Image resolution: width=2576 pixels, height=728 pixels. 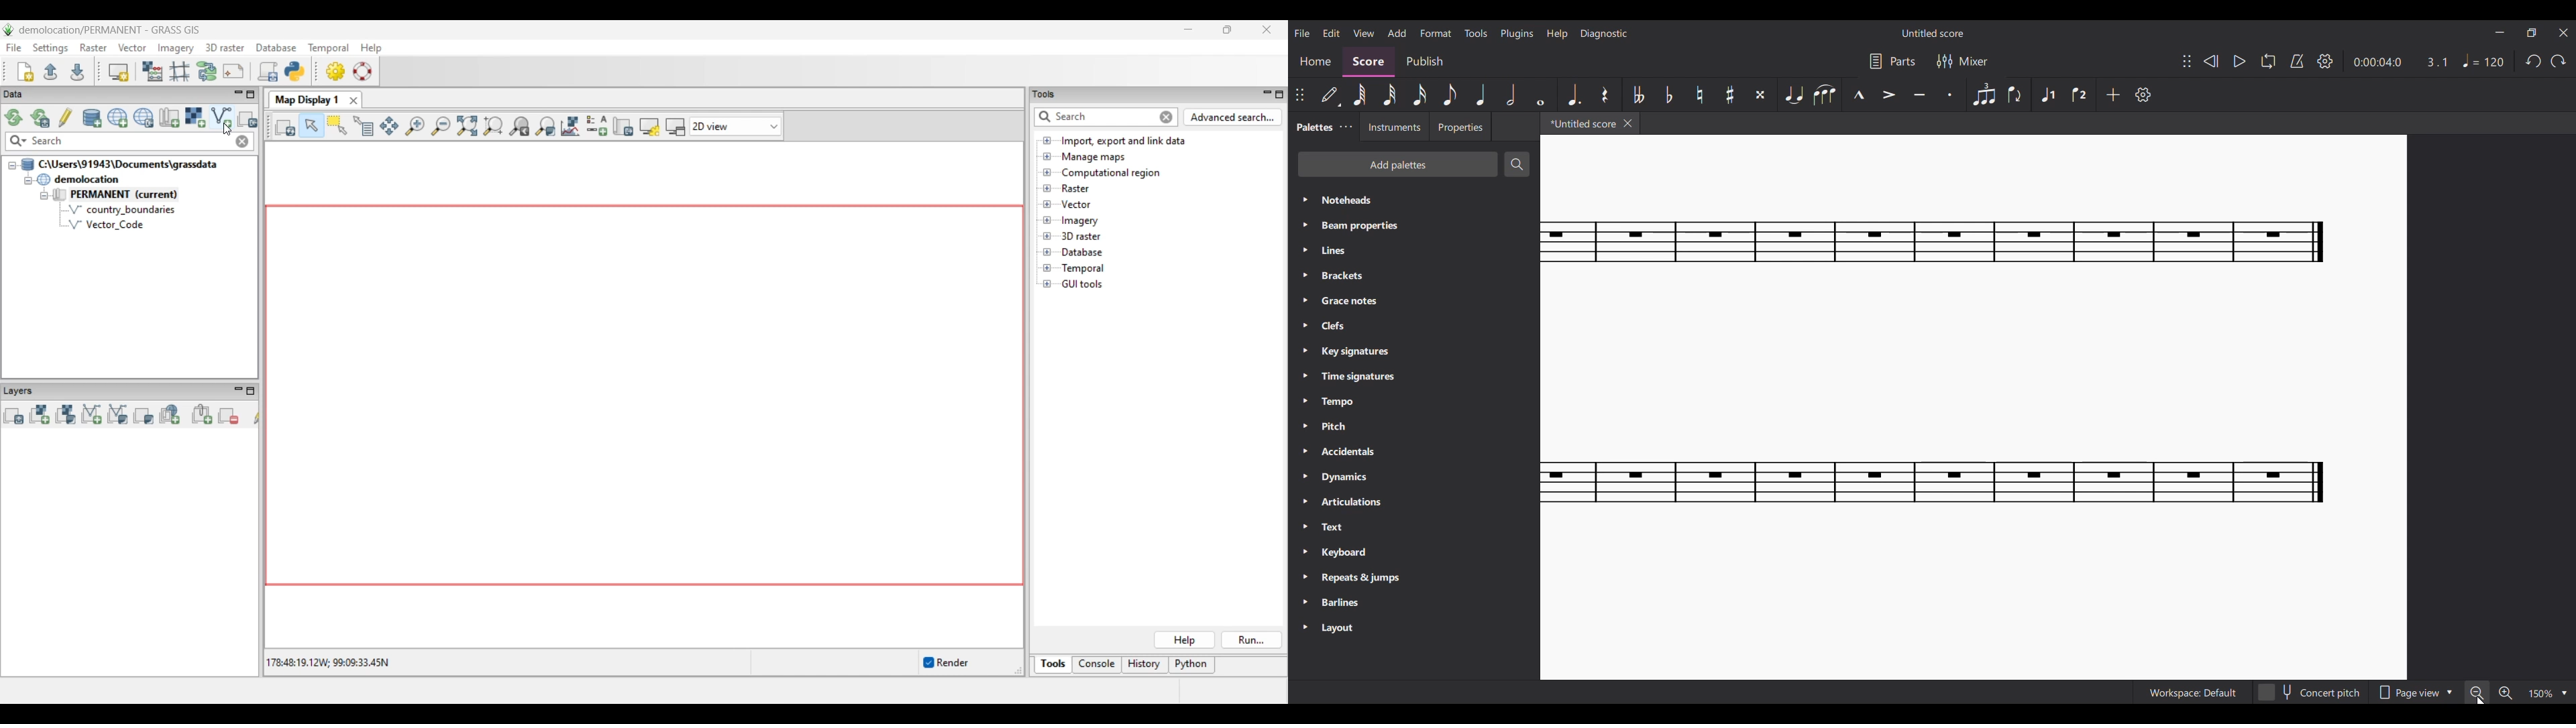 I want to click on Zoom in, so click(x=2505, y=692).